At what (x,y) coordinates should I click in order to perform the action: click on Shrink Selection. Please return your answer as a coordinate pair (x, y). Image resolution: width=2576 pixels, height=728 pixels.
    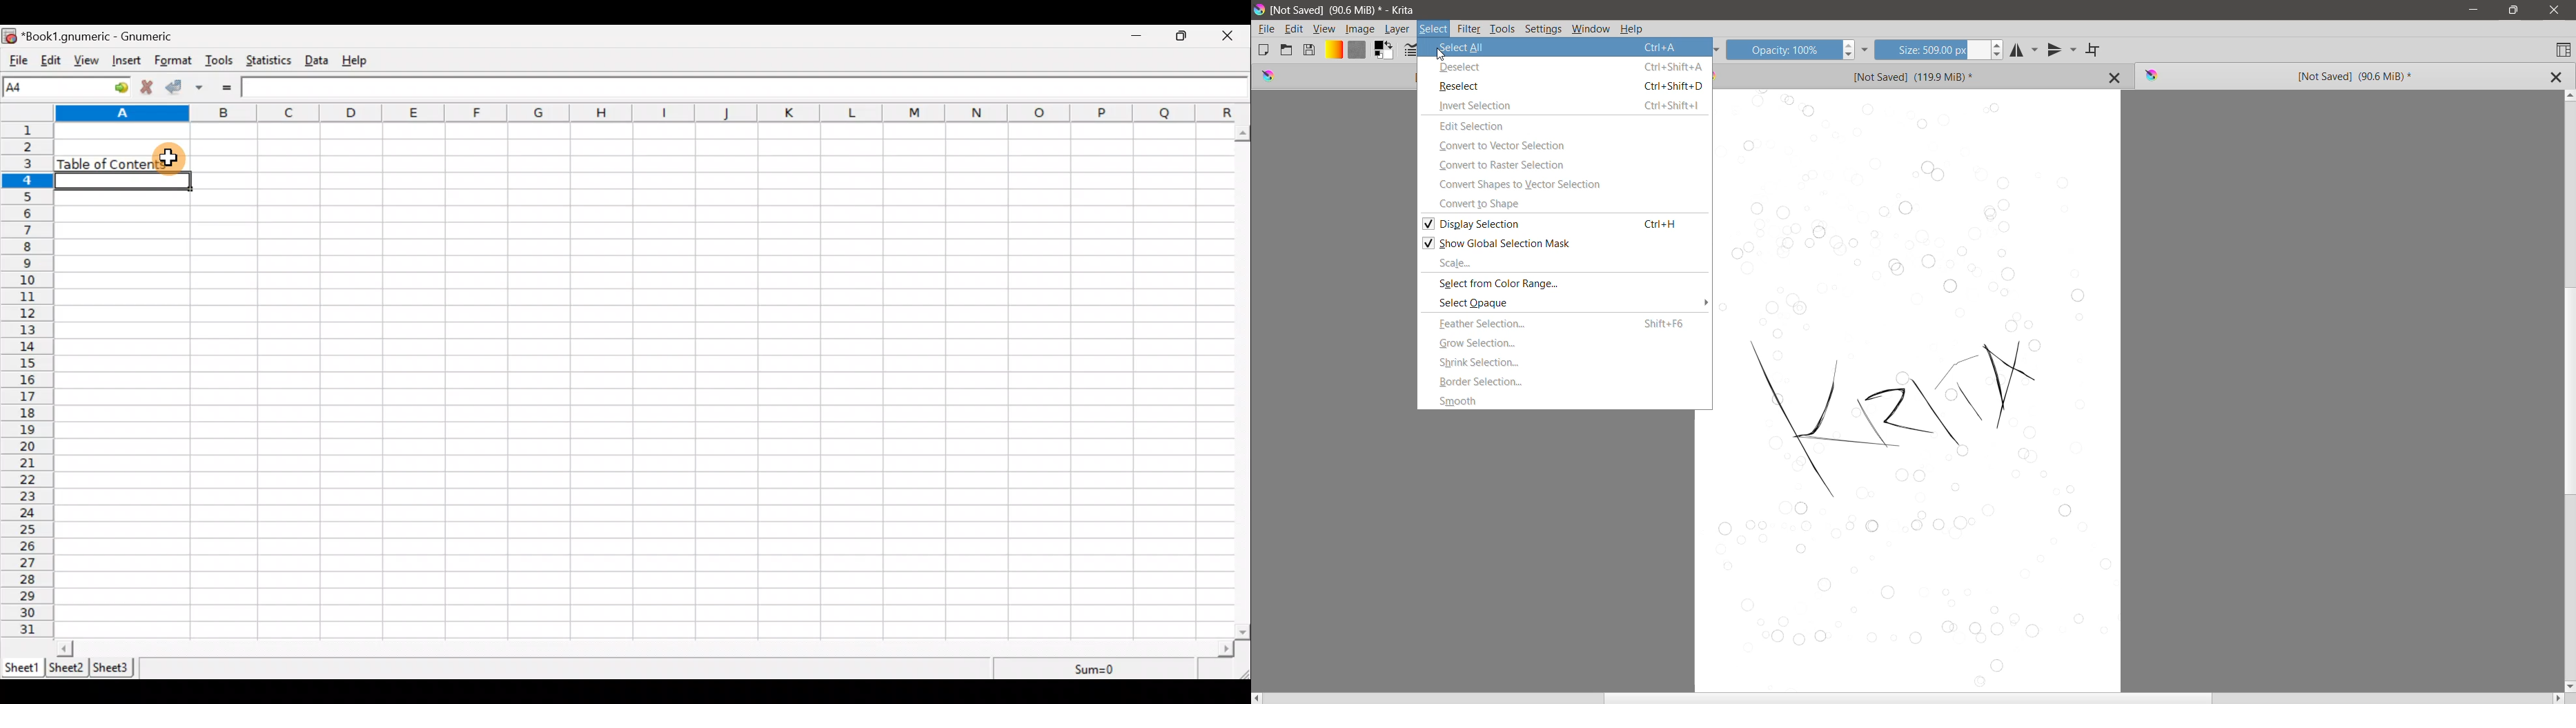
    Looking at the image, I should click on (1566, 362).